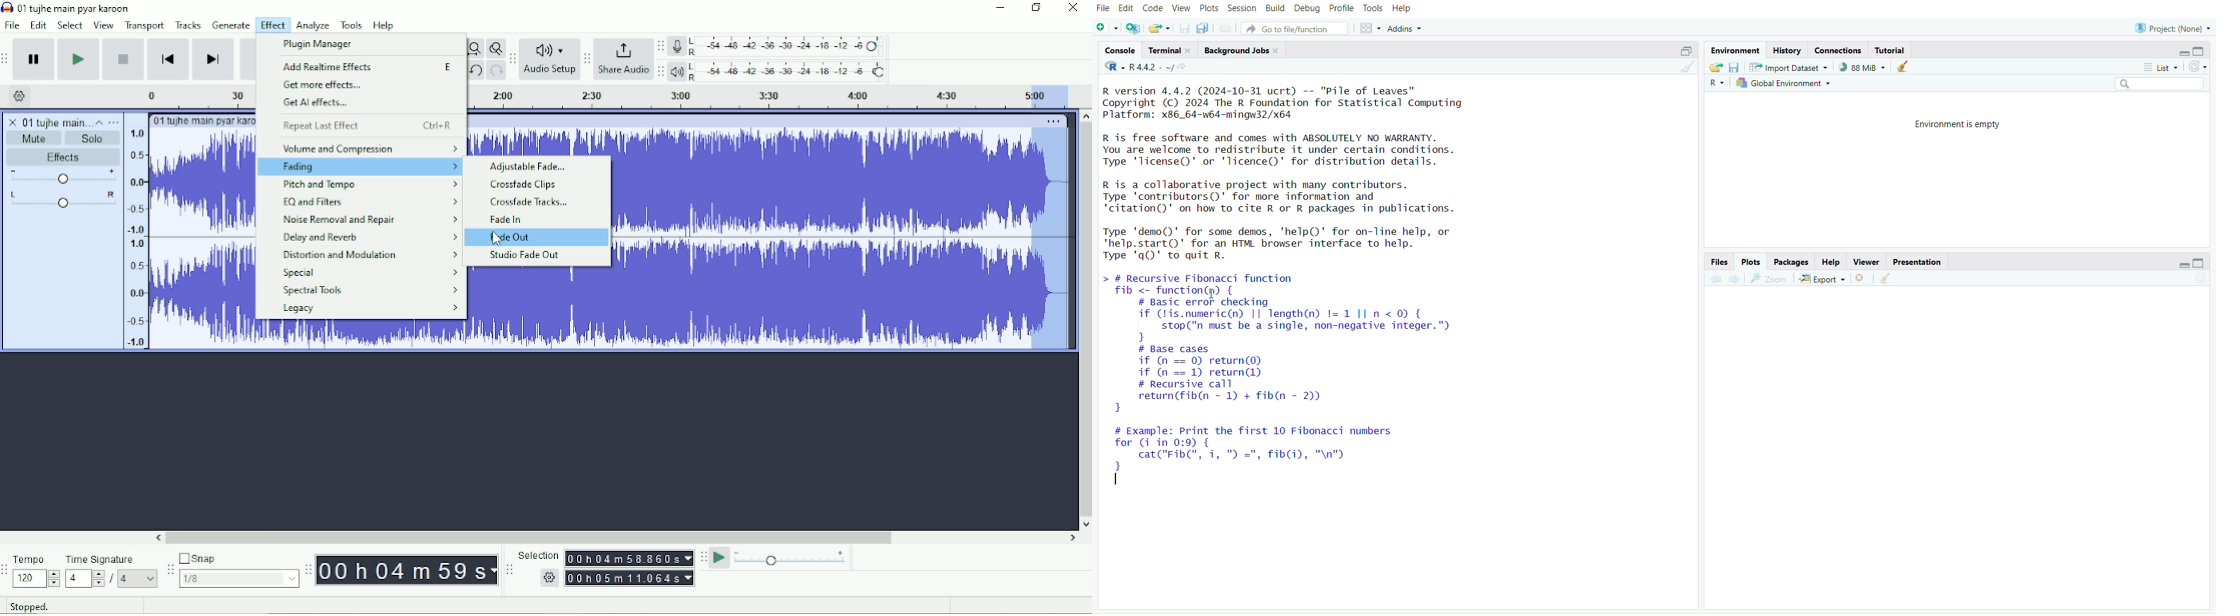 This screenshot has width=2240, height=616. What do you see at coordinates (1903, 67) in the screenshot?
I see `clear all objects` at bounding box center [1903, 67].